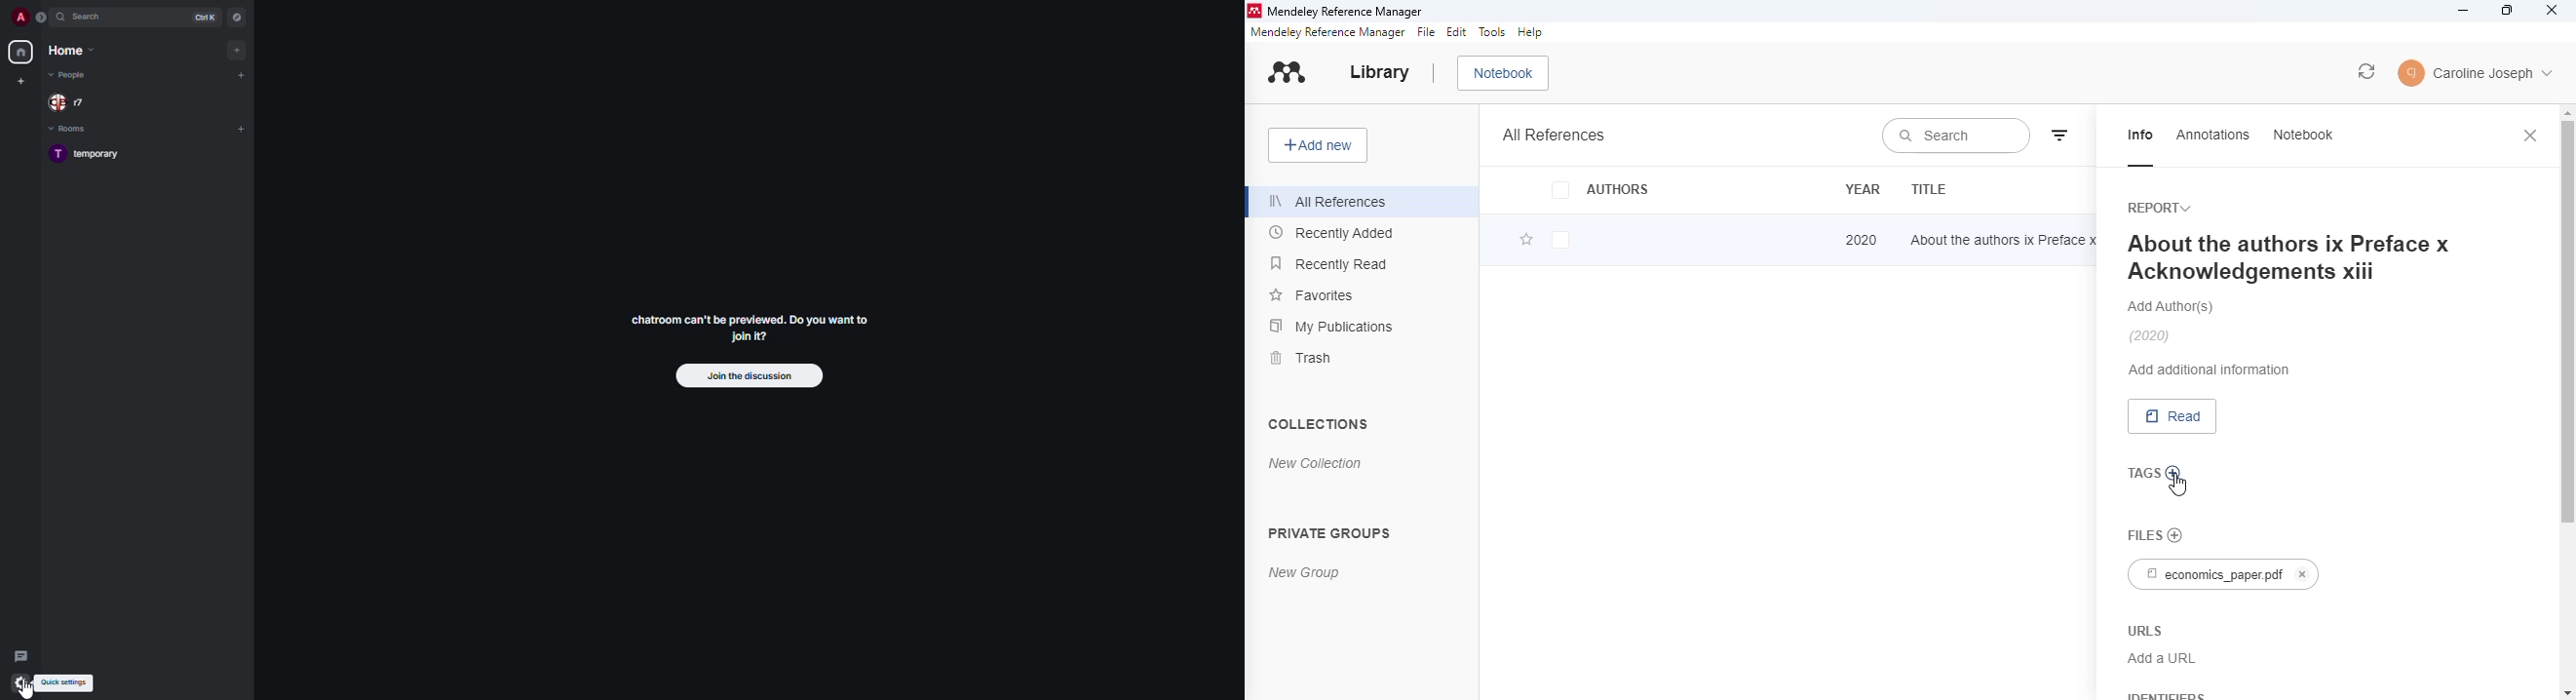 Image resolution: width=2576 pixels, height=700 pixels. What do you see at coordinates (1304, 573) in the screenshot?
I see `new group` at bounding box center [1304, 573].